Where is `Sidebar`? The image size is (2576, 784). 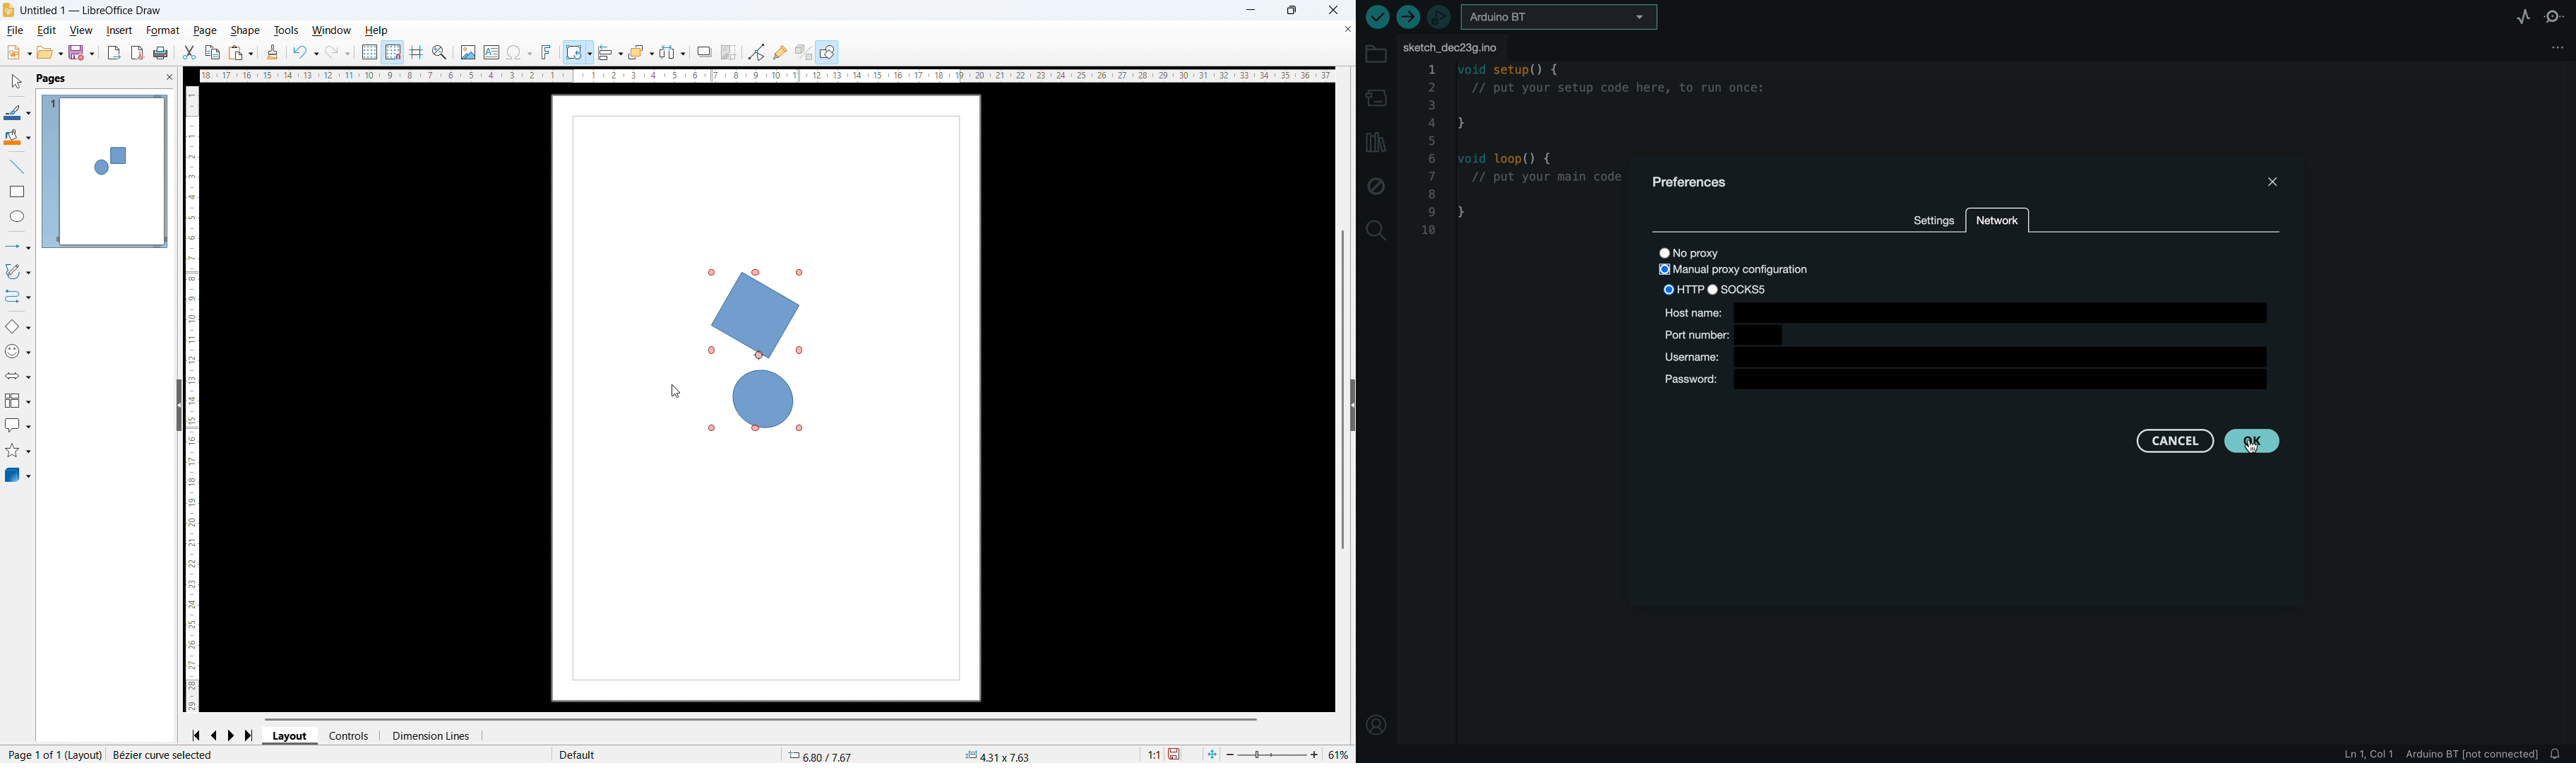
Sidebar is located at coordinates (1347, 404).